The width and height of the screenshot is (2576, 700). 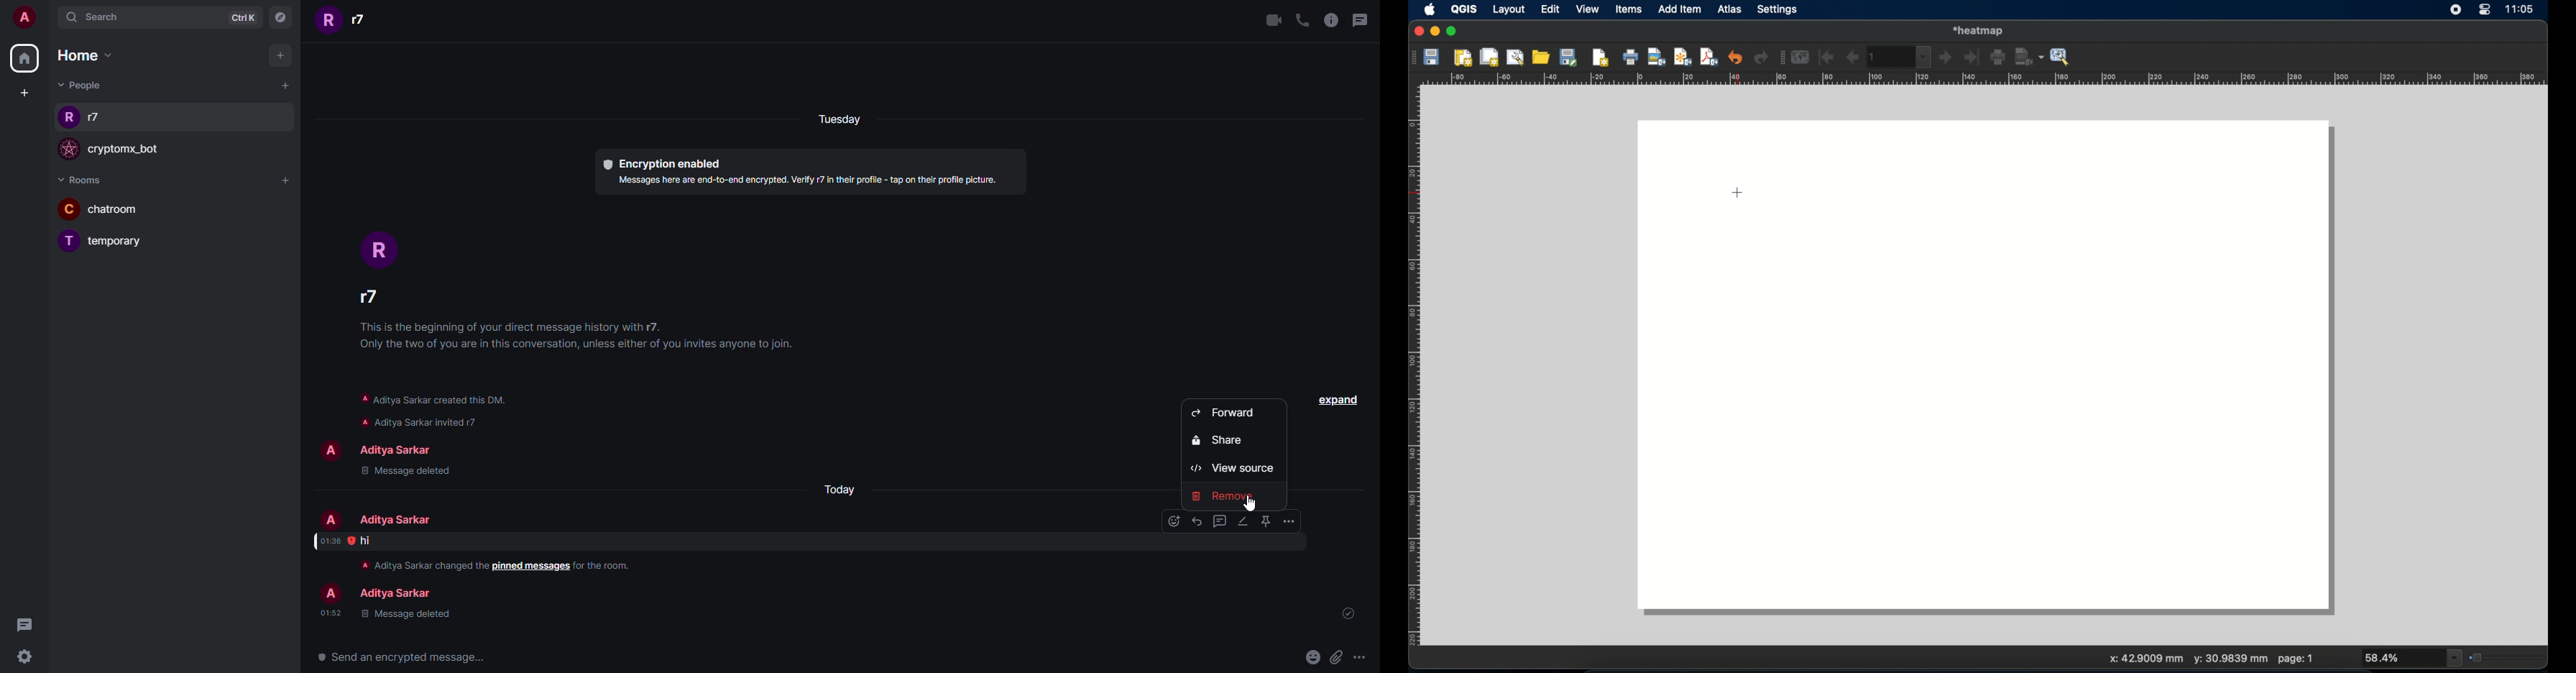 I want to click on room, so click(x=132, y=242).